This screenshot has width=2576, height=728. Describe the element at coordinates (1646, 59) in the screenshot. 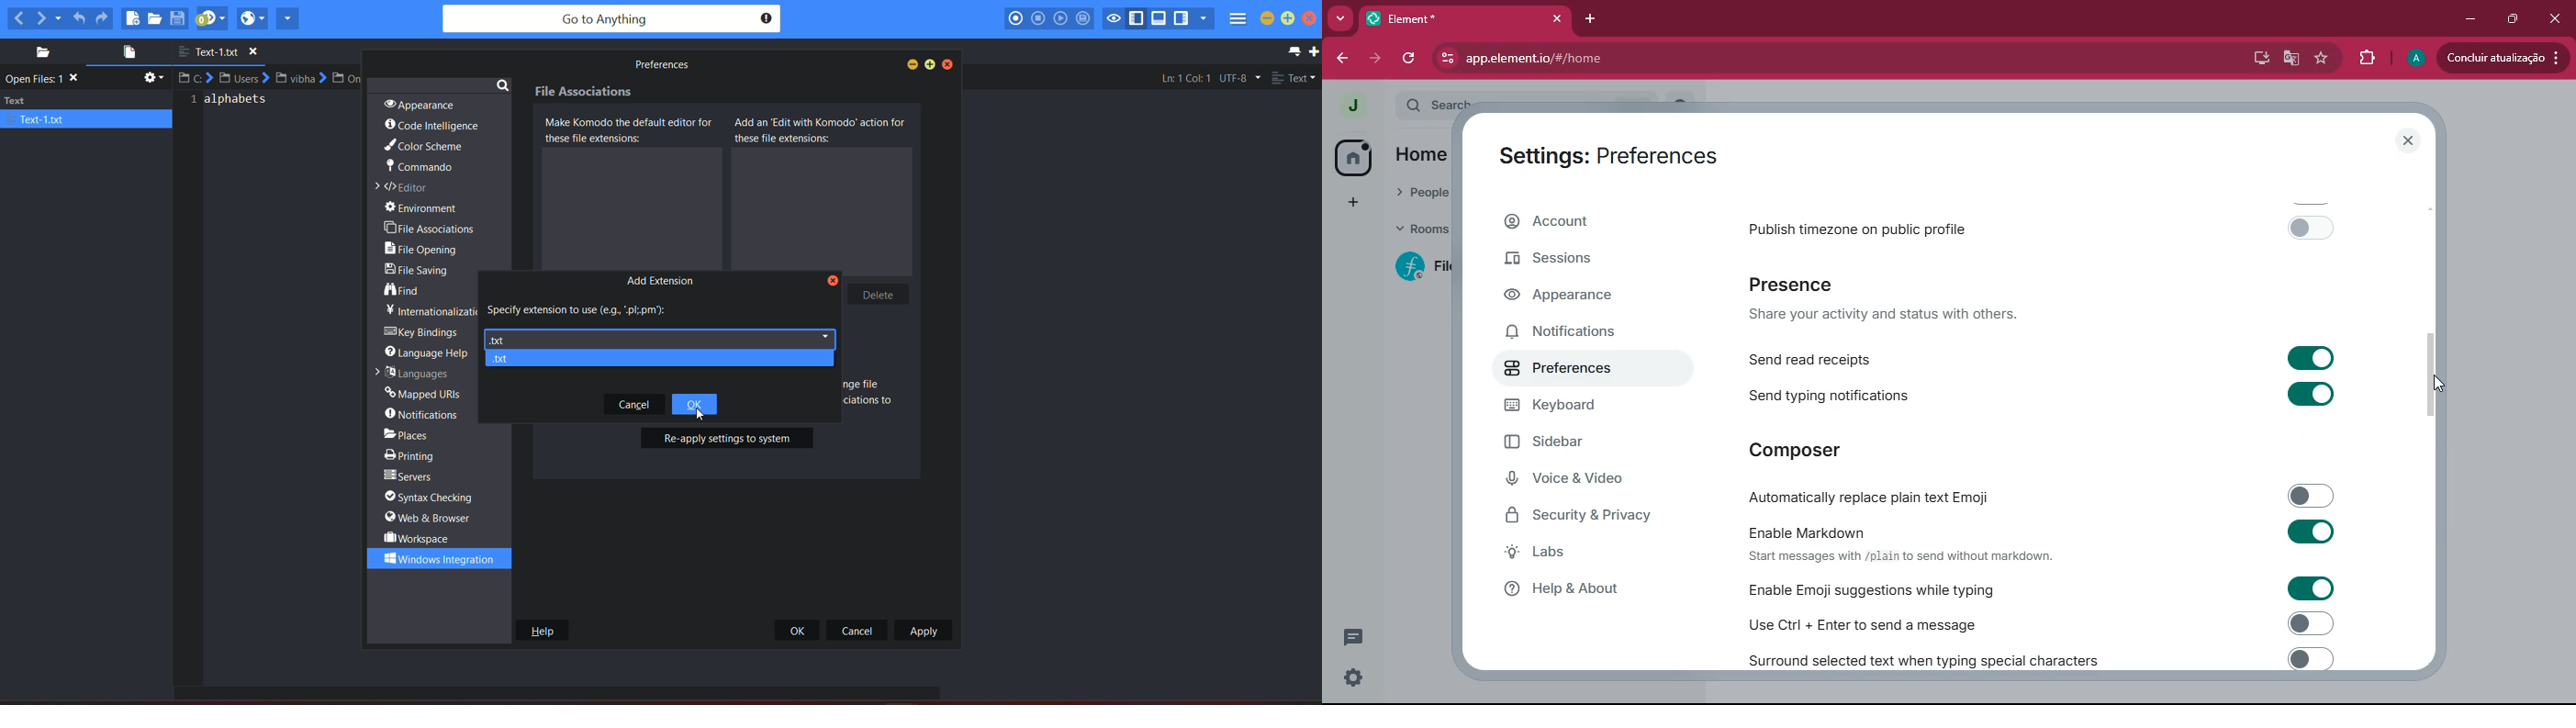

I see `url` at that location.